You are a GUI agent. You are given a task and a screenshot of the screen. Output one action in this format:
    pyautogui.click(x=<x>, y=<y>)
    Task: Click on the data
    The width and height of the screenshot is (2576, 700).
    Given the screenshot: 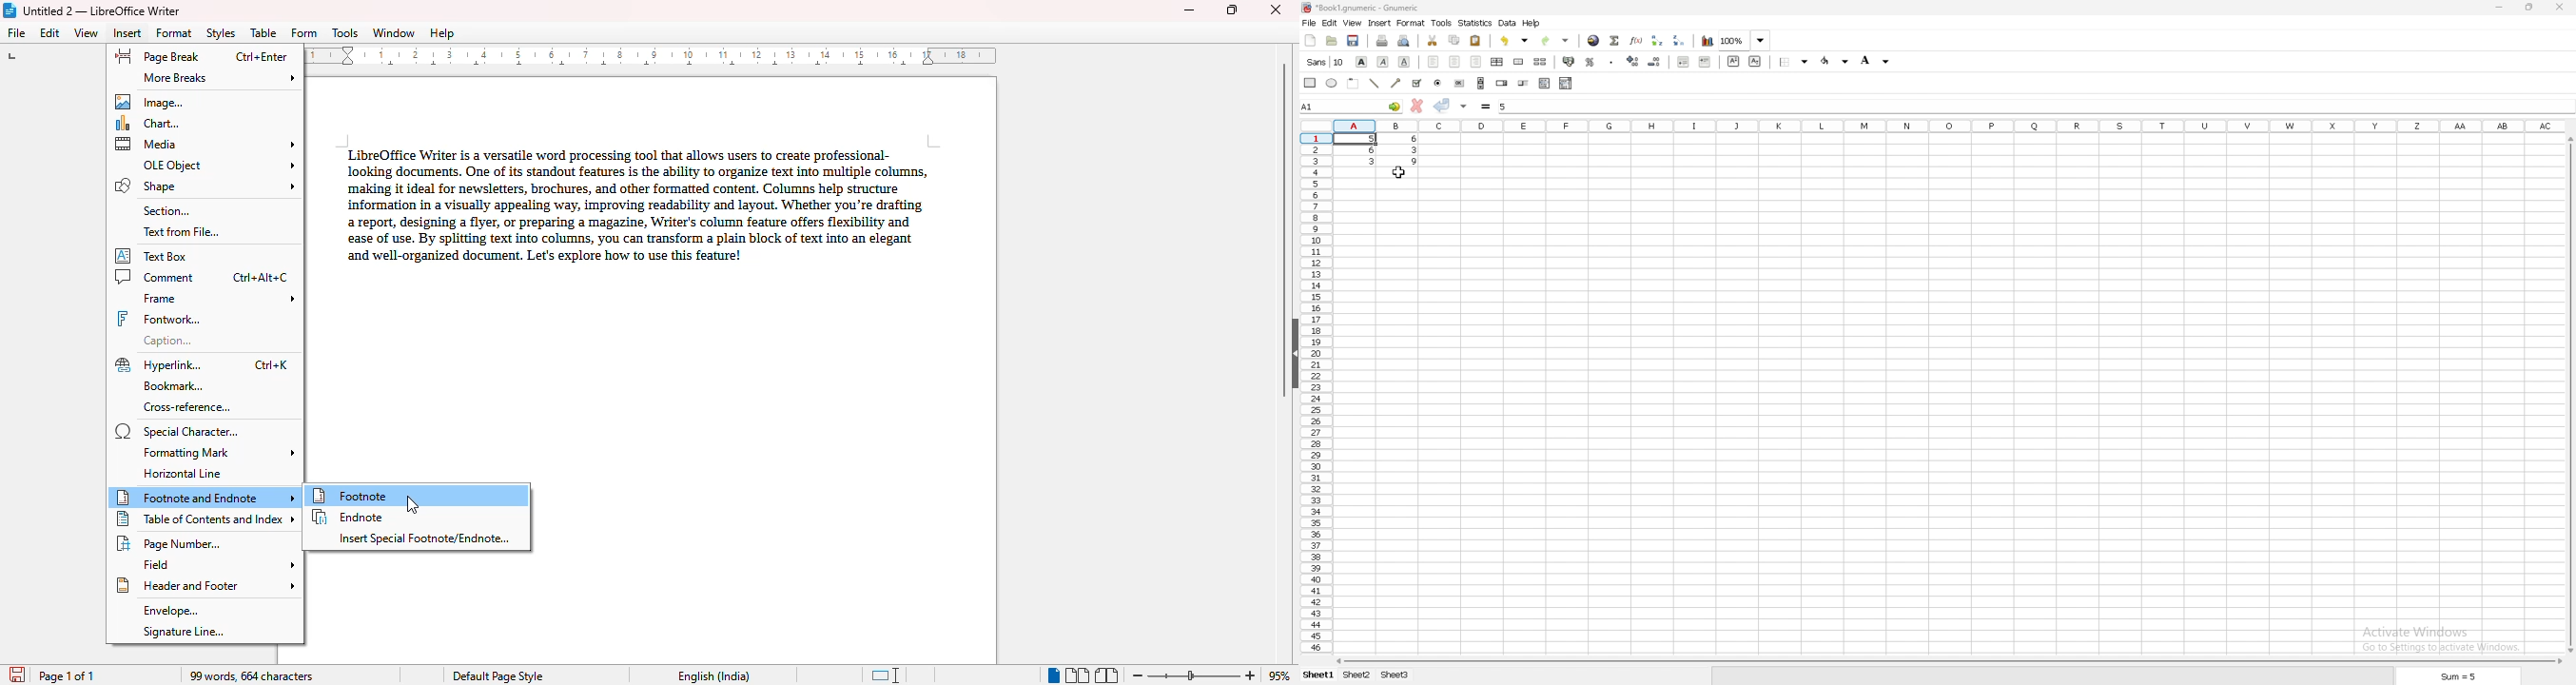 What is the action you would take?
    pyautogui.click(x=1377, y=150)
    